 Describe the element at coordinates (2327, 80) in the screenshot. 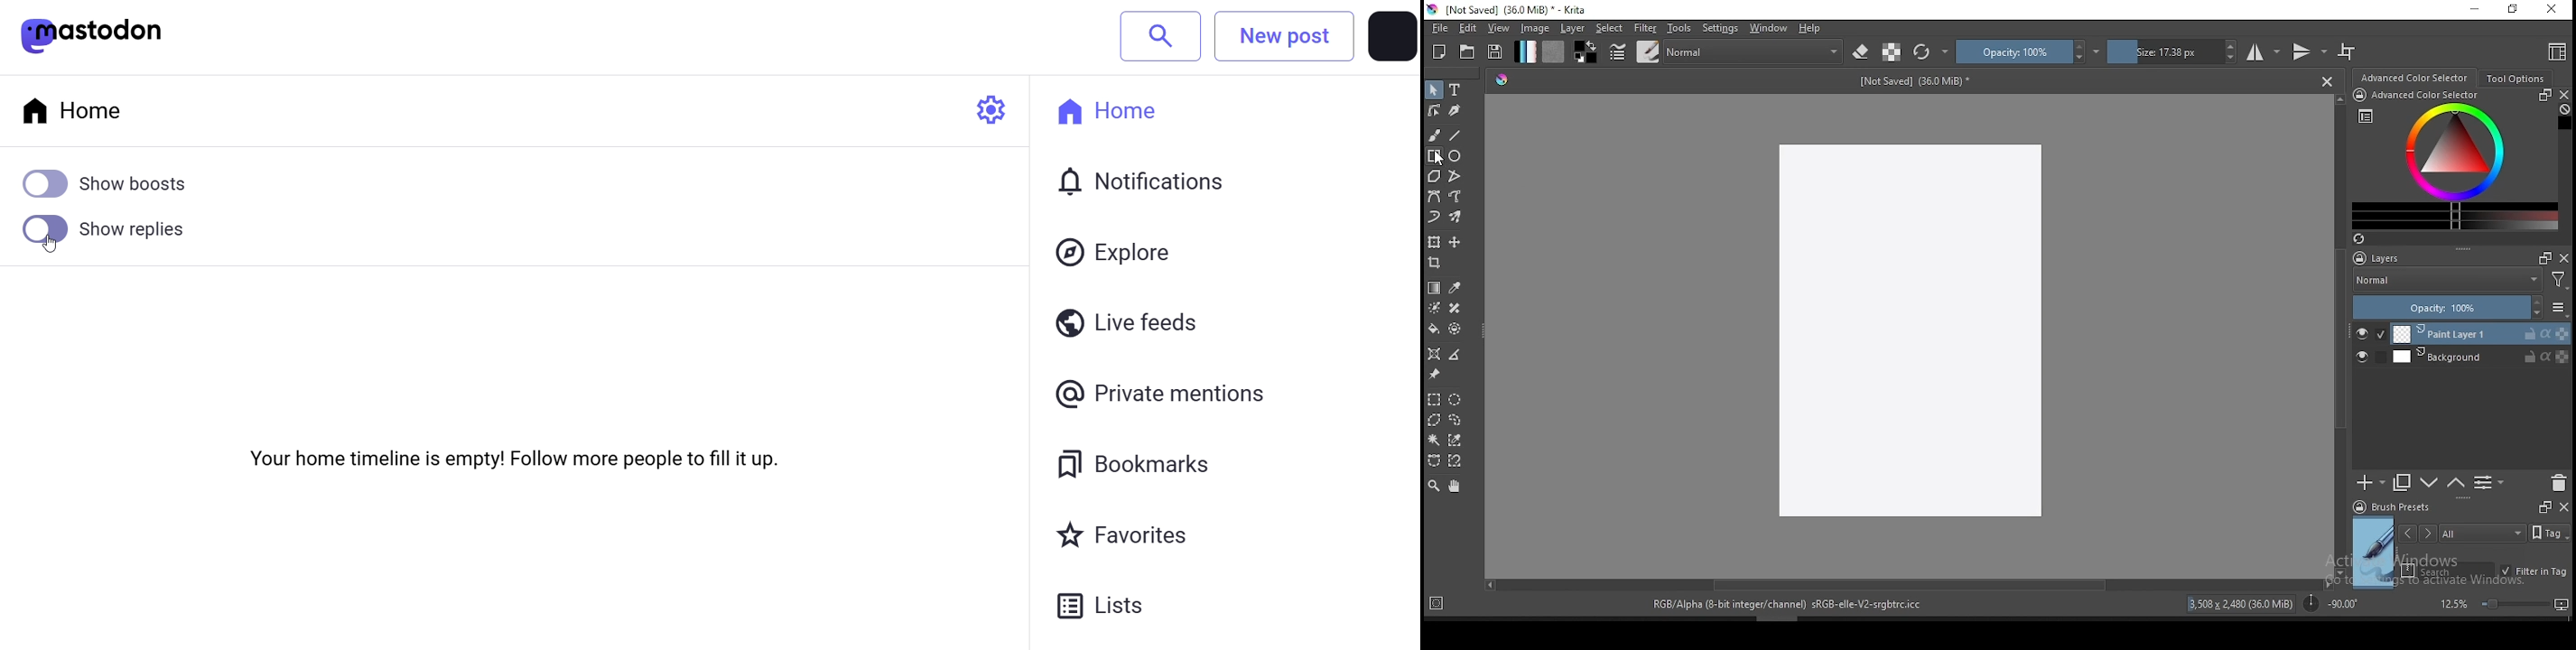

I see `Close` at that location.